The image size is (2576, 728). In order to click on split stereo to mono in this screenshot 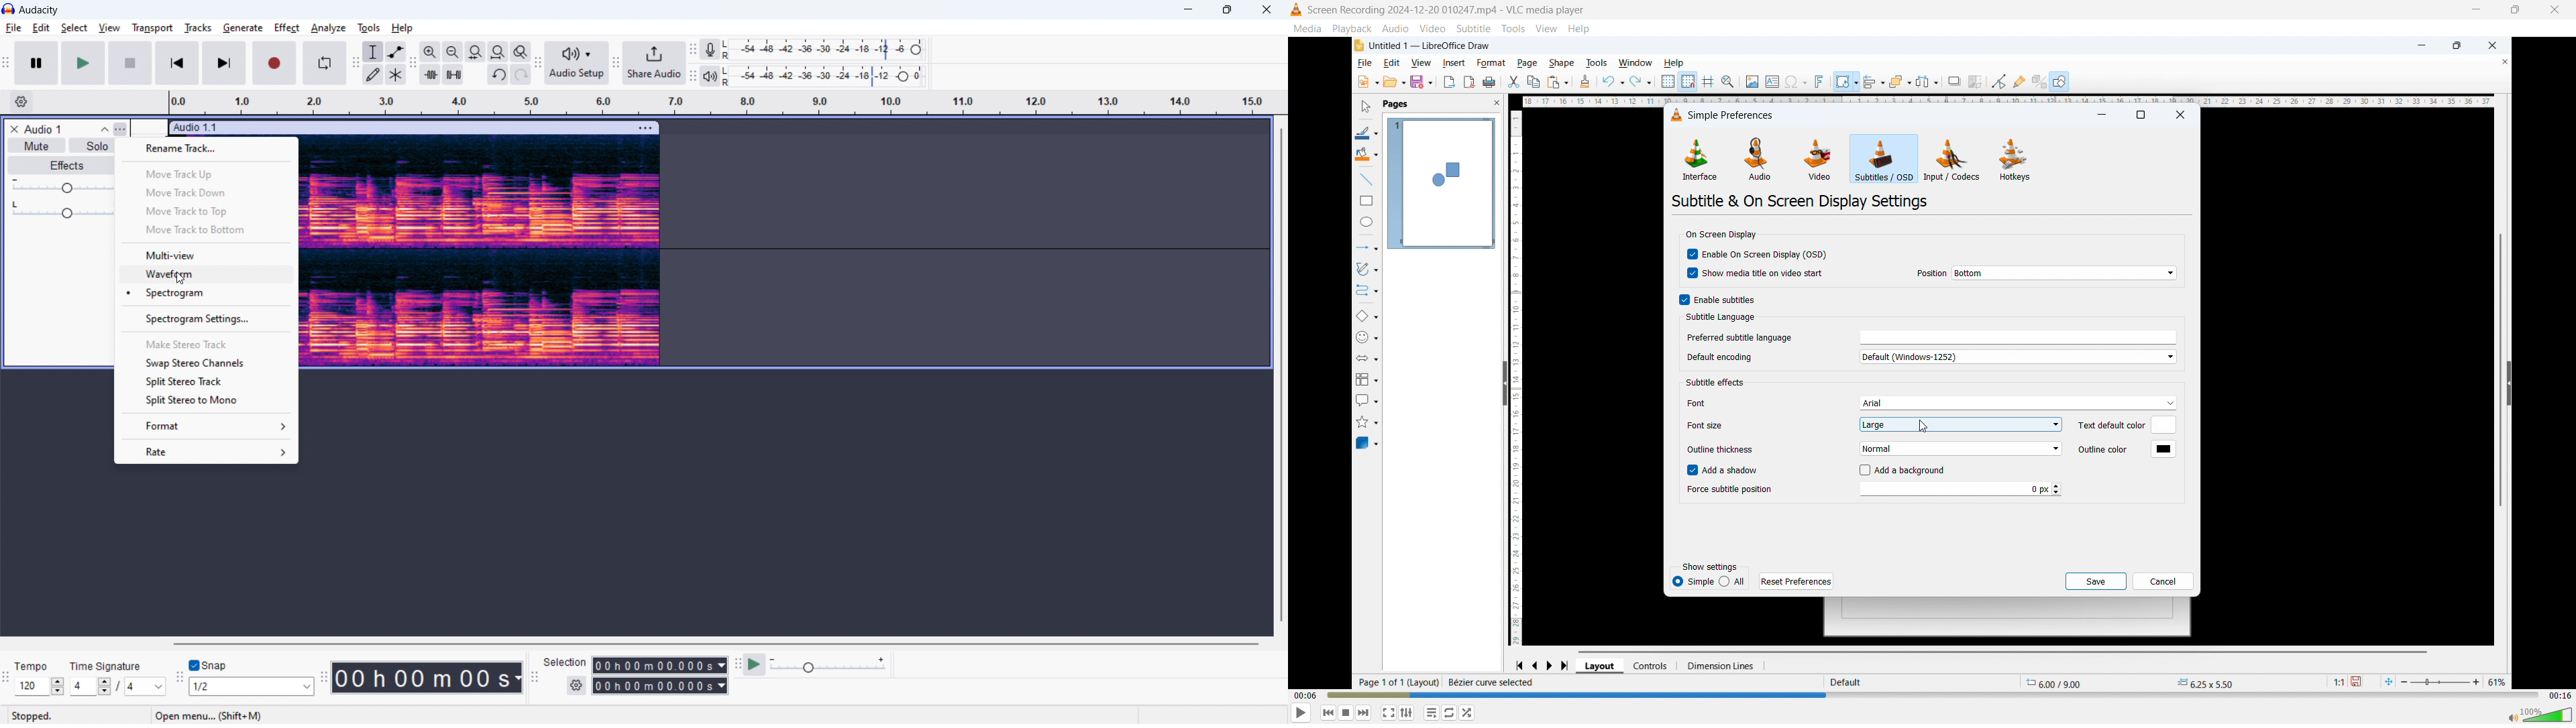, I will do `click(206, 402)`.